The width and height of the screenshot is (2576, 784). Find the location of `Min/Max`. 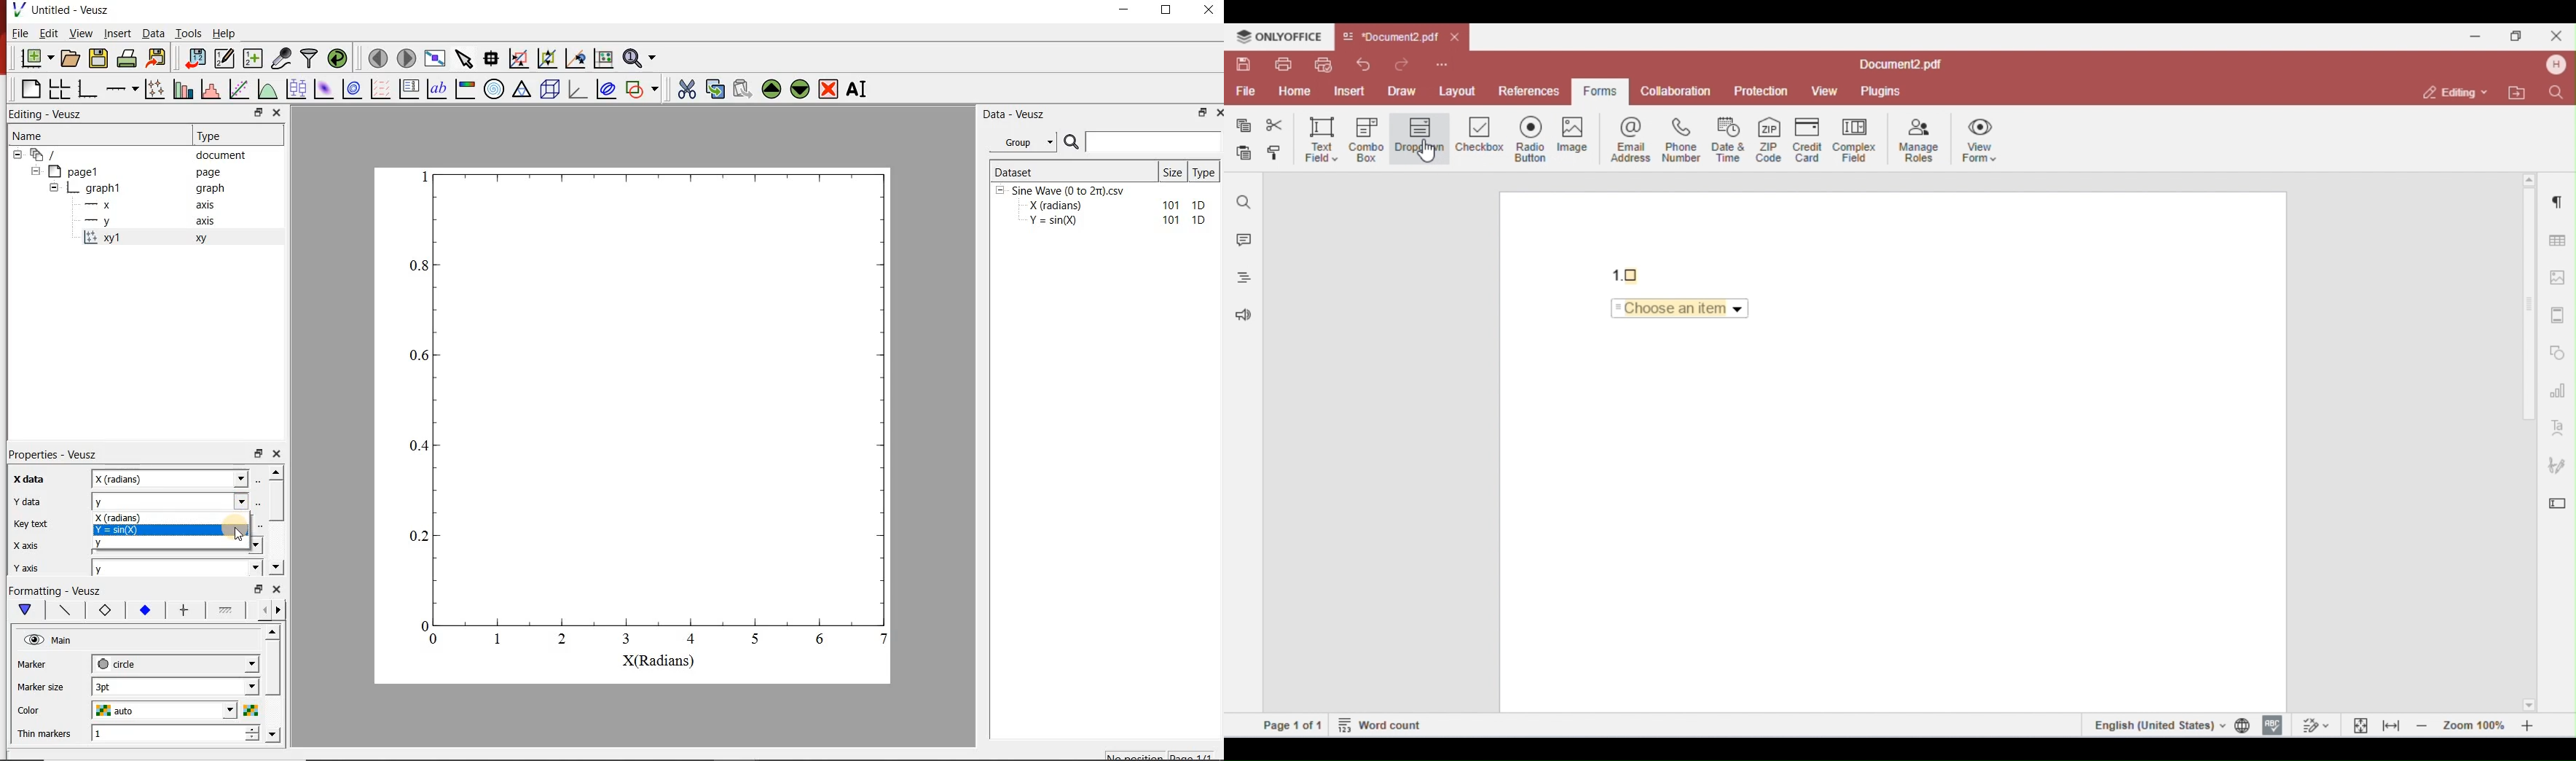

Min/Max is located at coordinates (259, 589).